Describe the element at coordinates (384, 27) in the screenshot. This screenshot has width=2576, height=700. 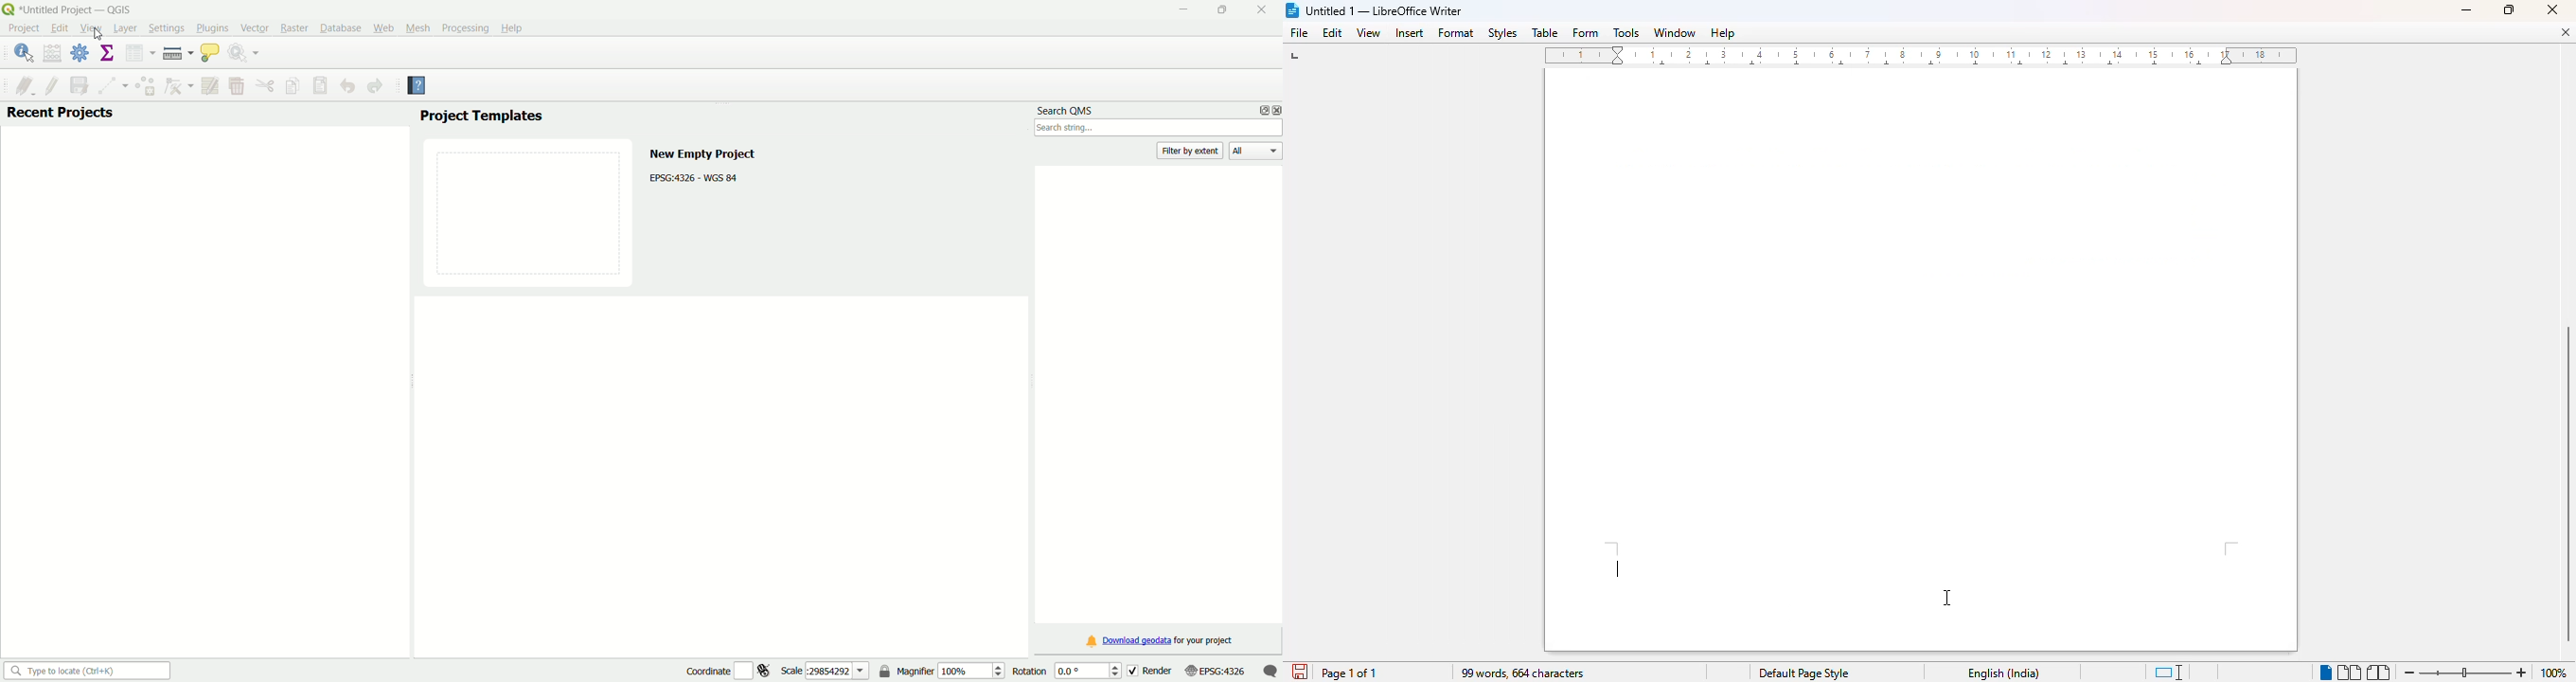
I see `Web` at that location.